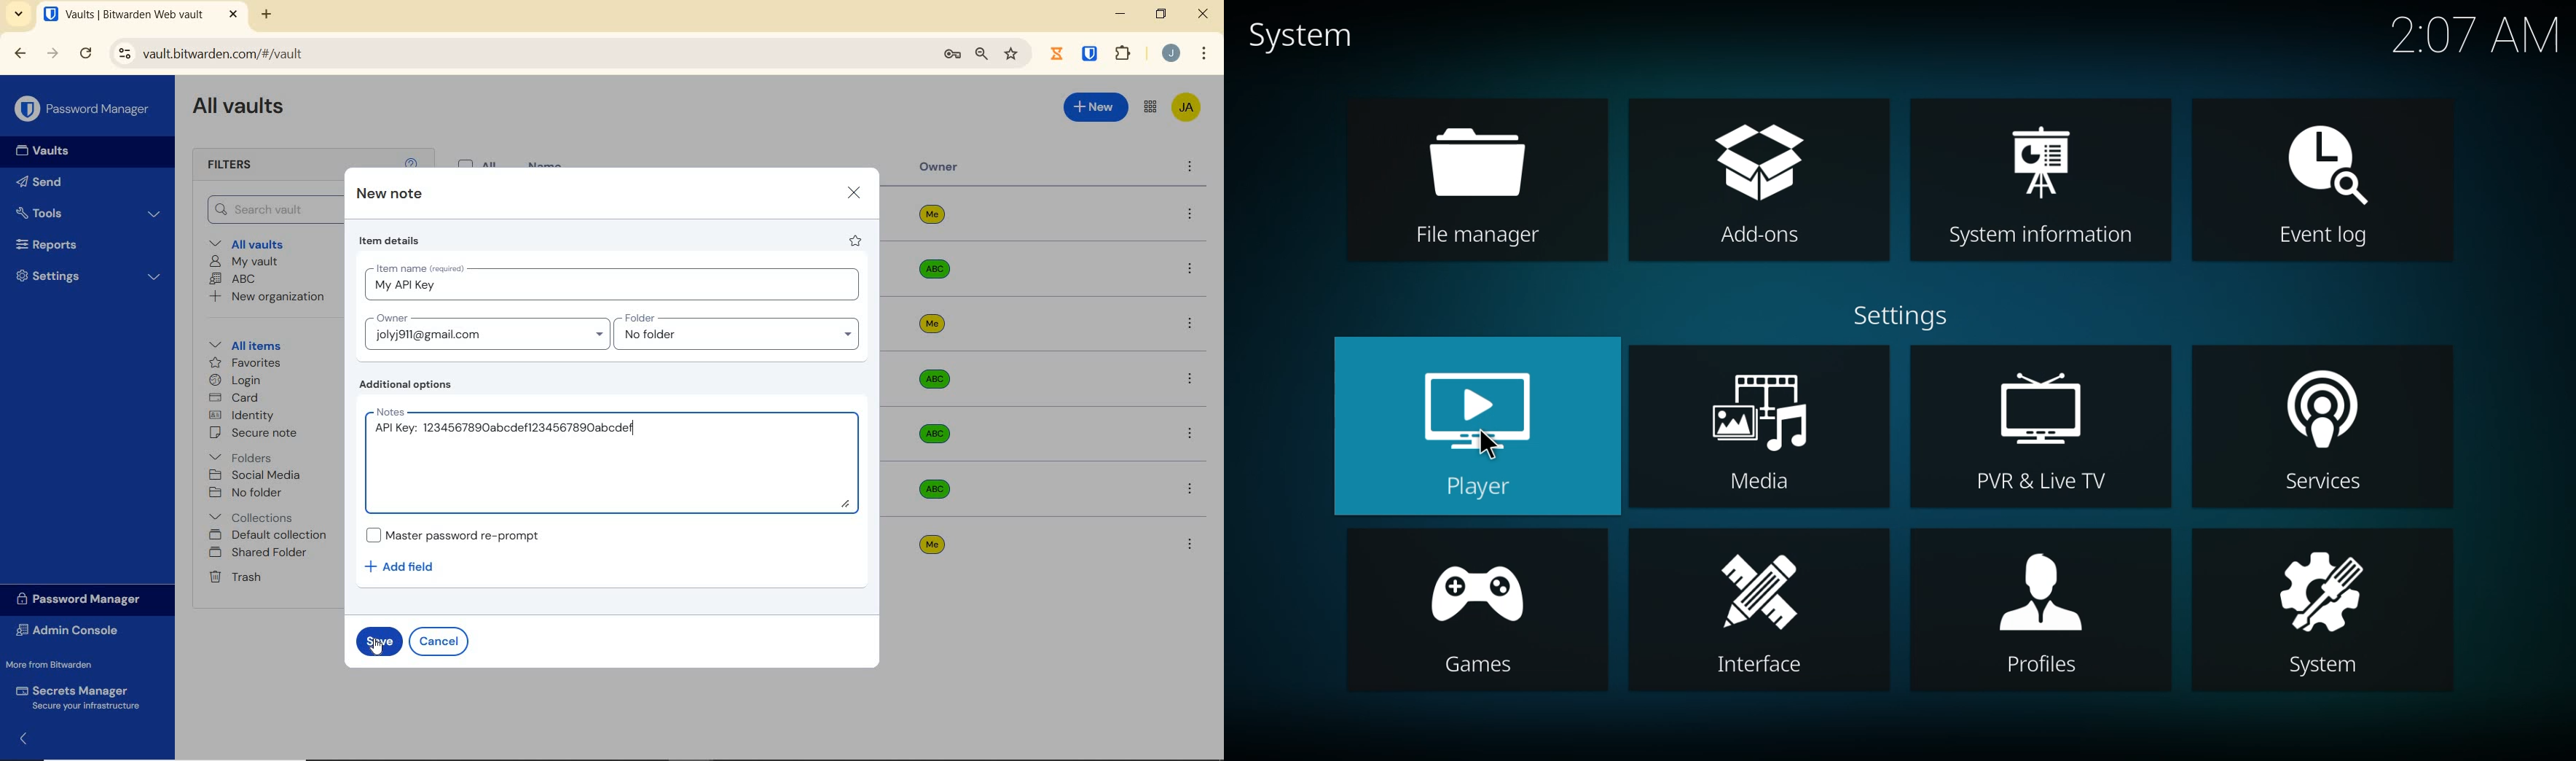 Image resolution: width=2576 pixels, height=784 pixels. Describe the element at coordinates (1488, 445) in the screenshot. I see `cursor` at that location.